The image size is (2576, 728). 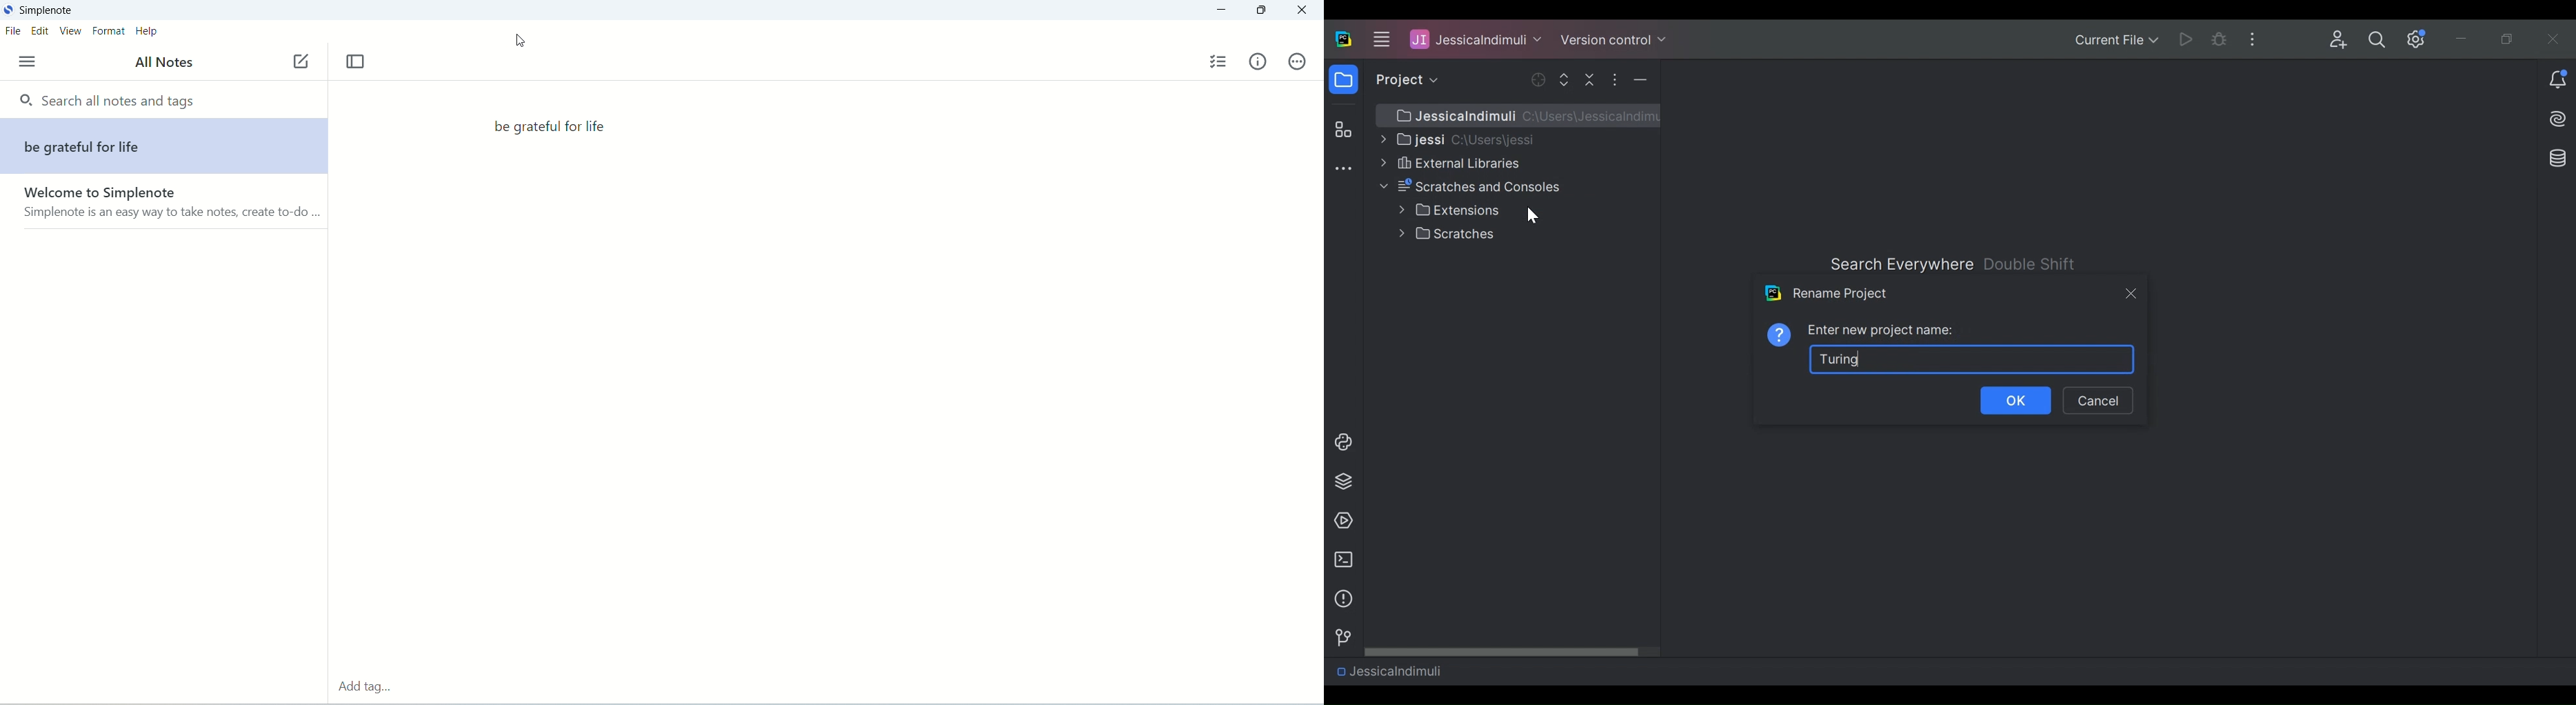 I want to click on Options, so click(x=1614, y=80).